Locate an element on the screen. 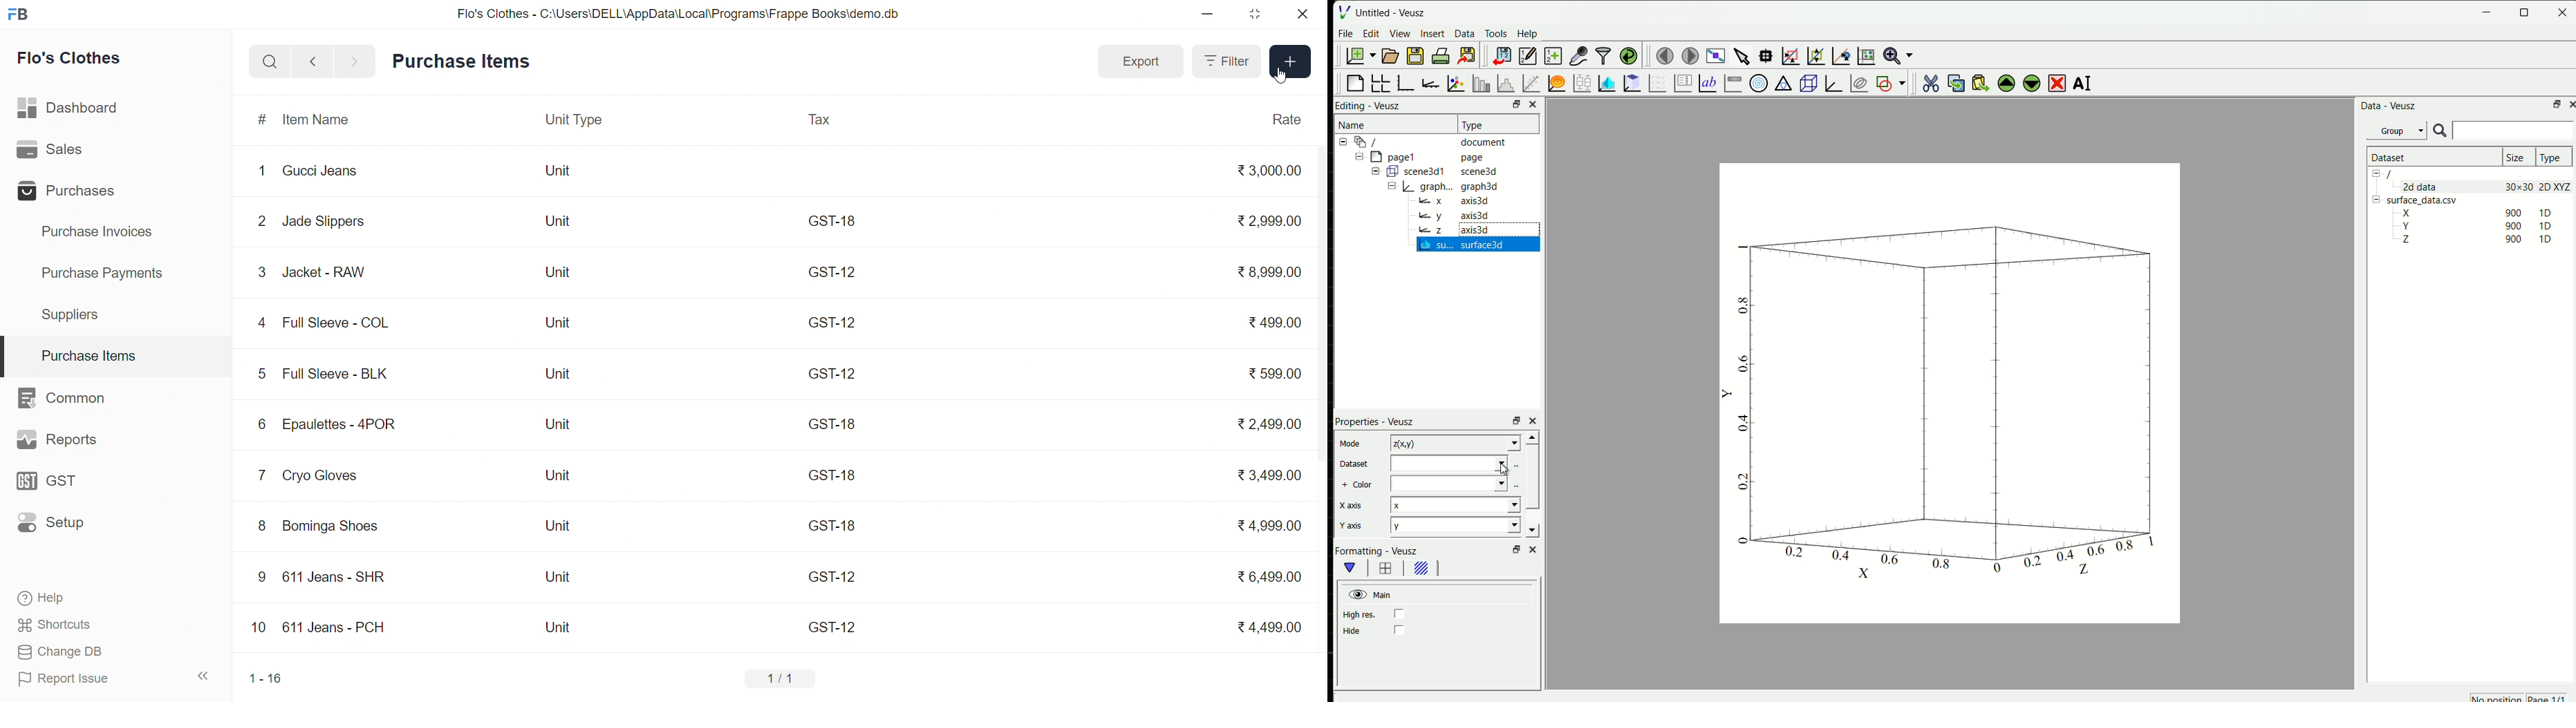 This screenshot has width=2576, height=728. Jade Slippers is located at coordinates (320, 221).